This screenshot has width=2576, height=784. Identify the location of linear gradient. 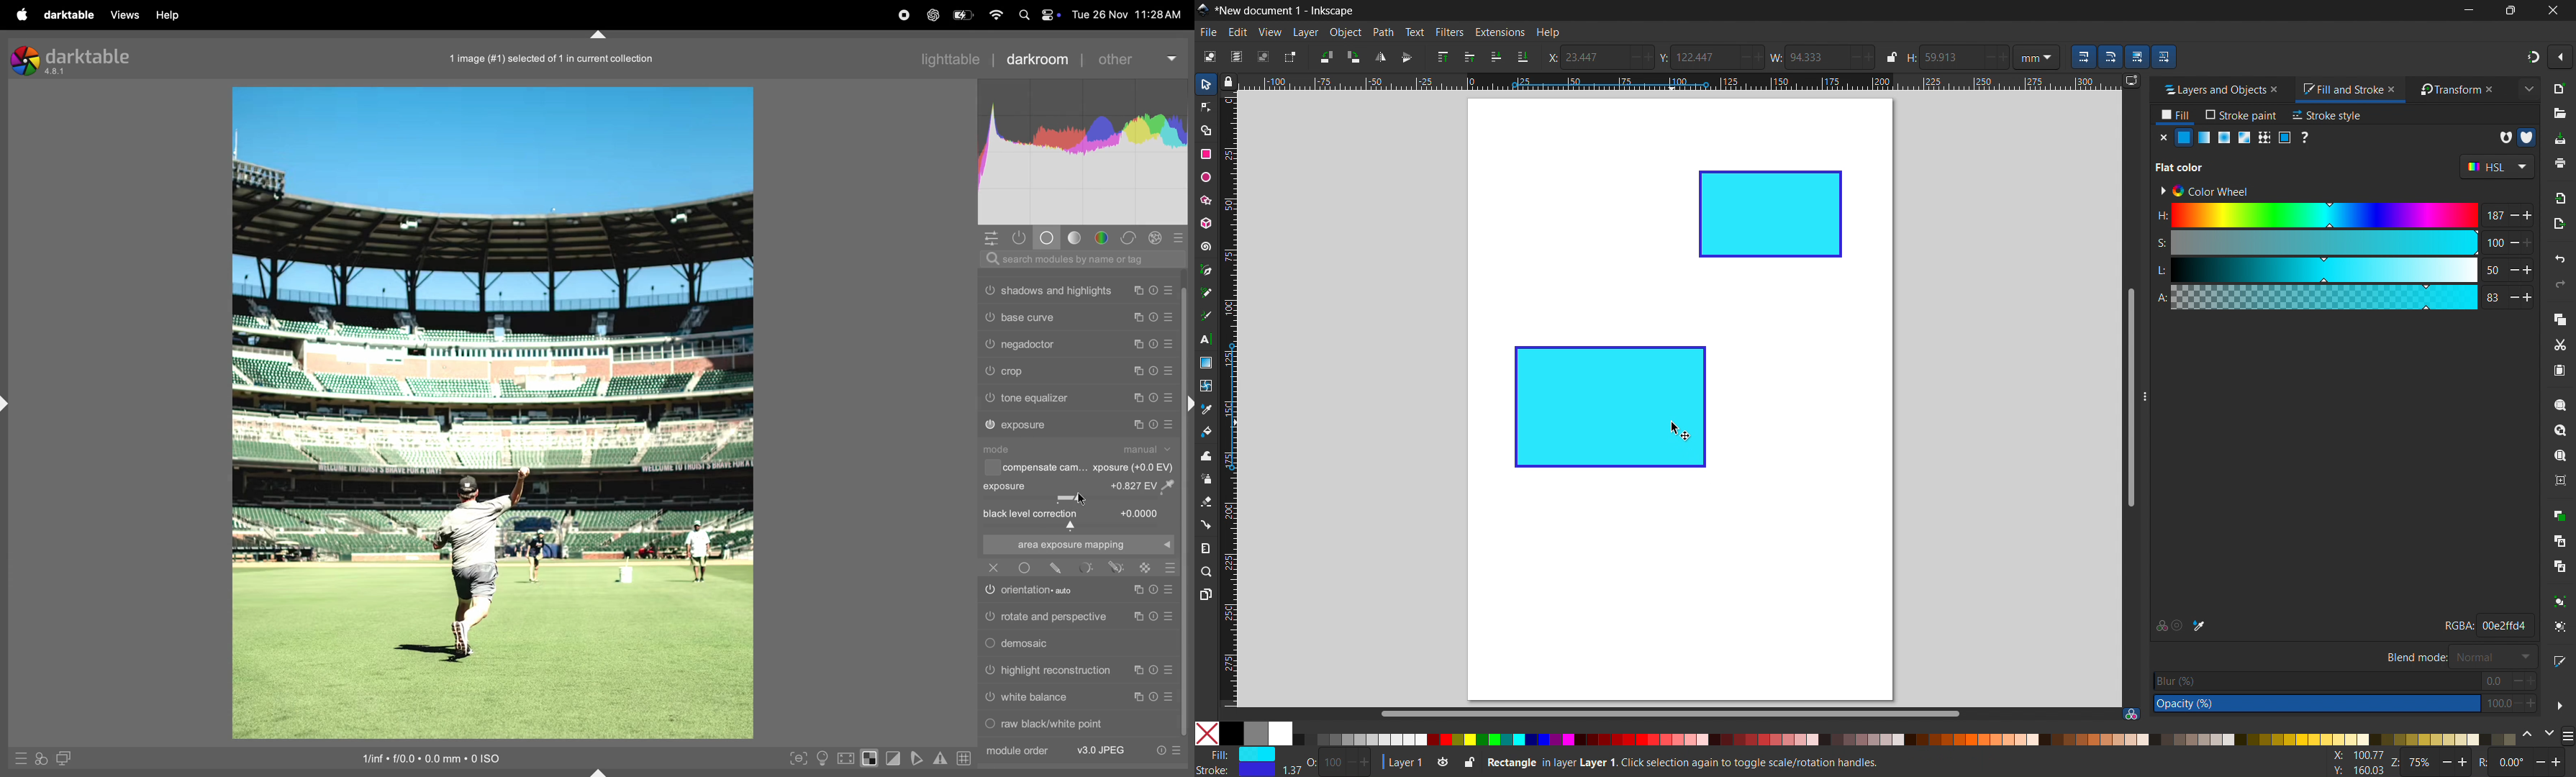
(2205, 137).